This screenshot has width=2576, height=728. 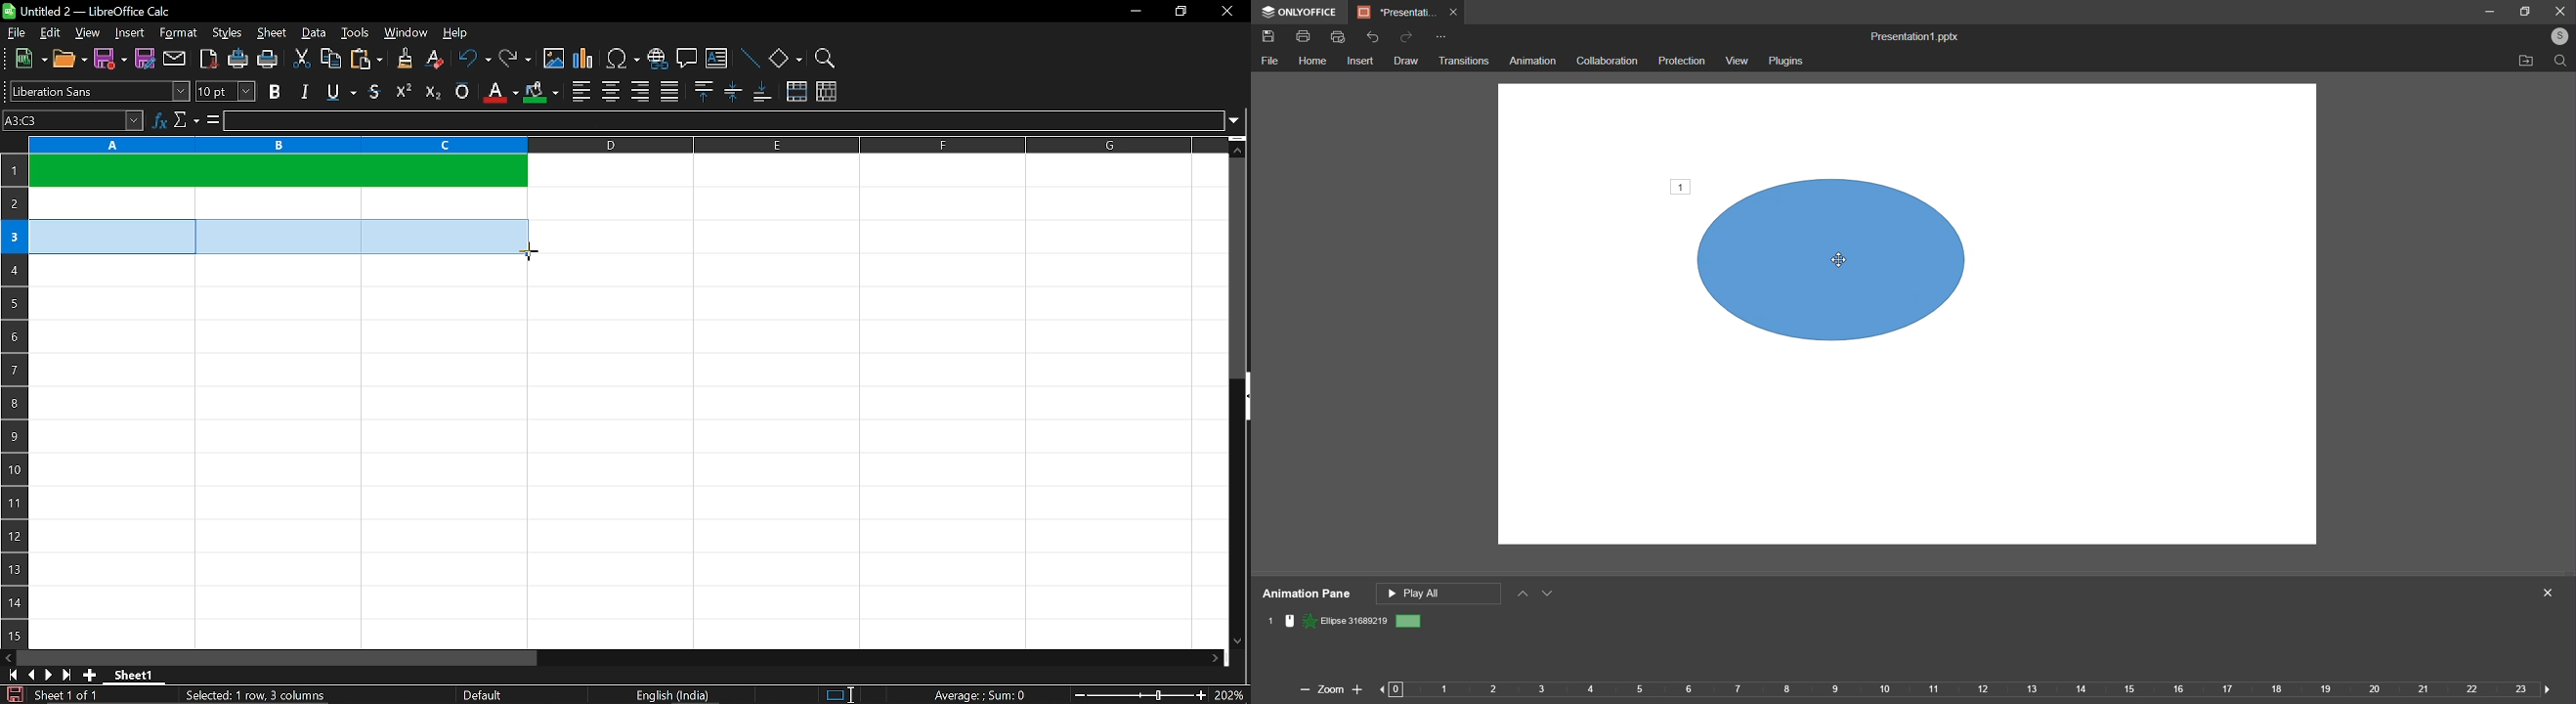 What do you see at coordinates (1231, 696) in the screenshot?
I see `current zoom` at bounding box center [1231, 696].